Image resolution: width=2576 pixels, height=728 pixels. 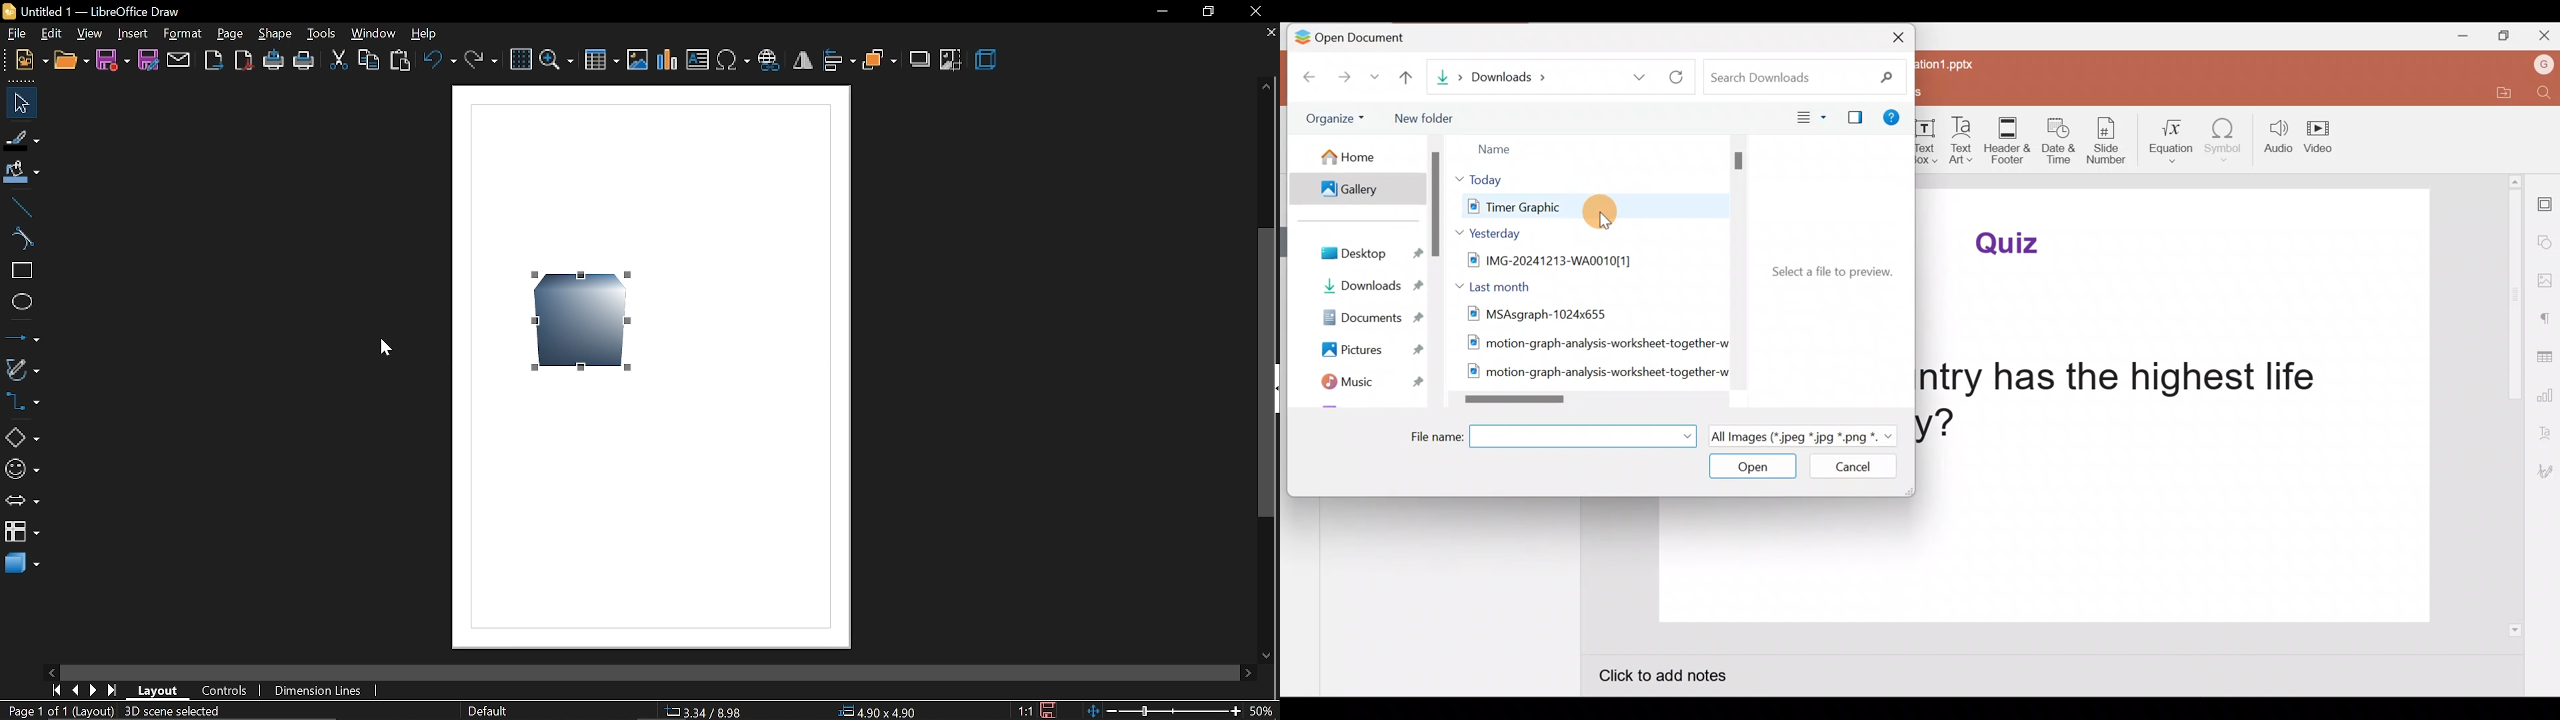 What do you see at coordinates (1827, 269) in the screenshot?
I see `Select a file to preview` at bounding box center [1827, 269].